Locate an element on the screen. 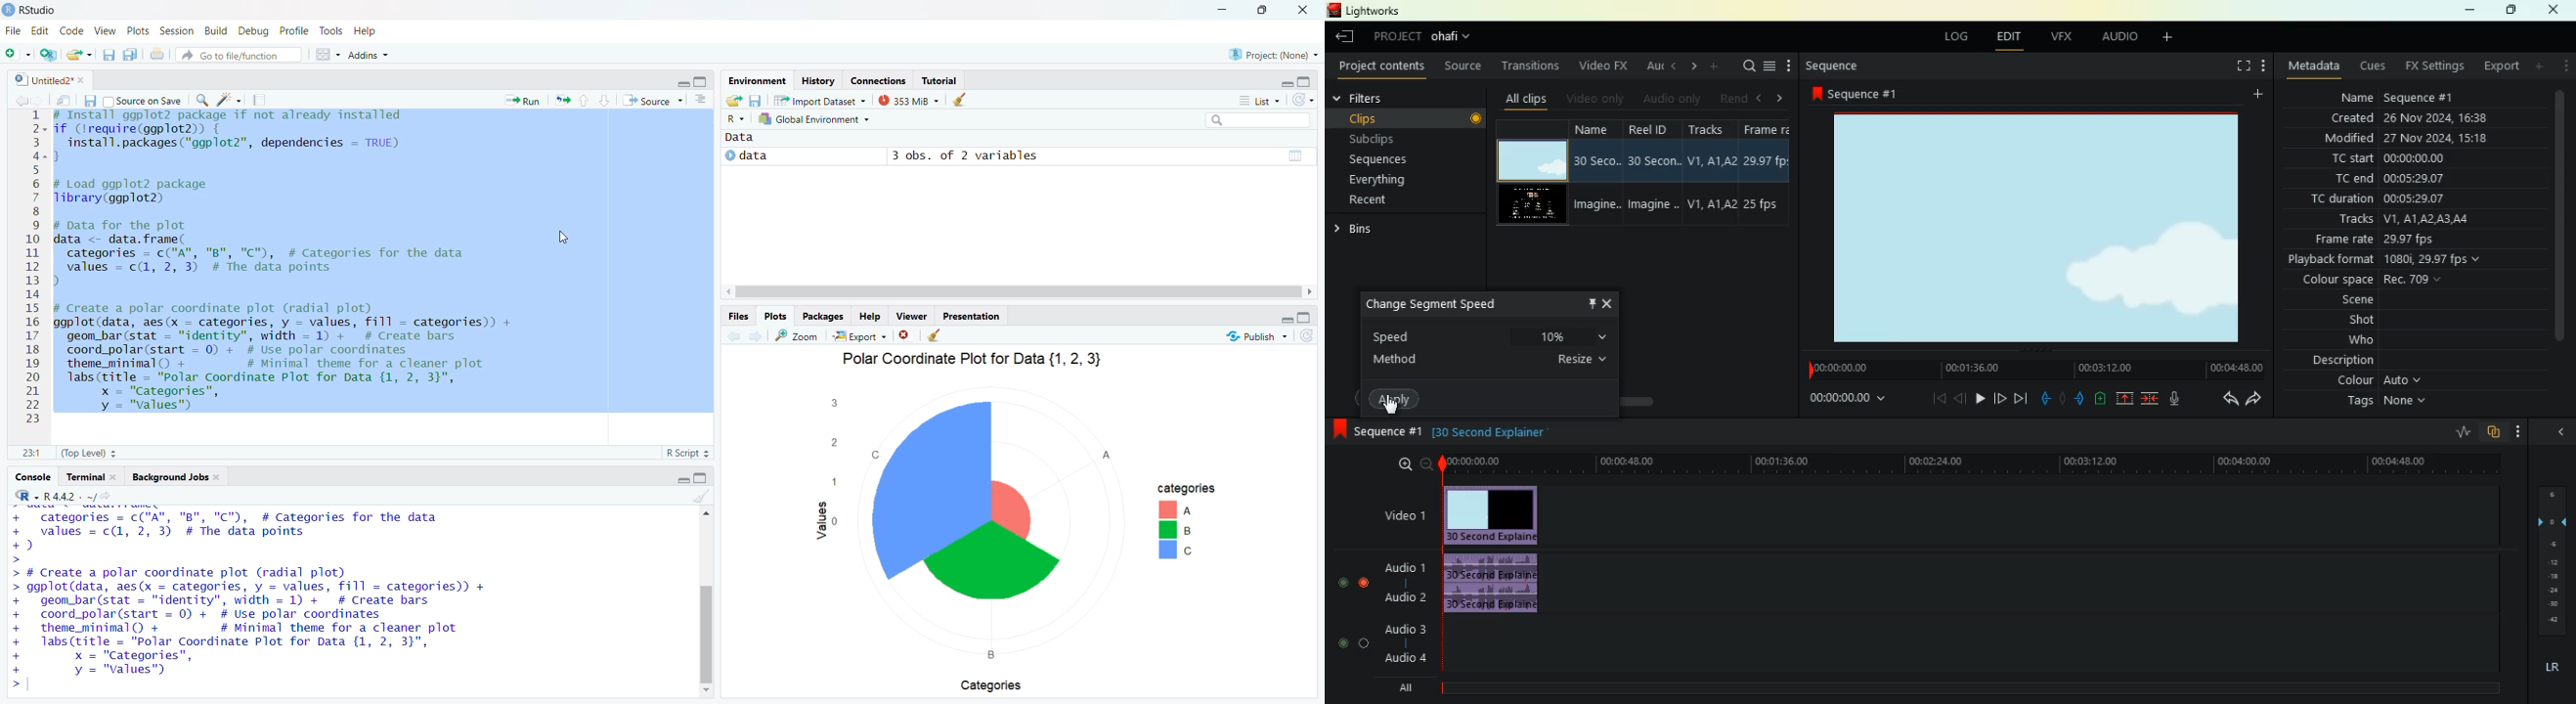 This screenshot has height=728, width=2576. close is located at coordinates (1298, 10).